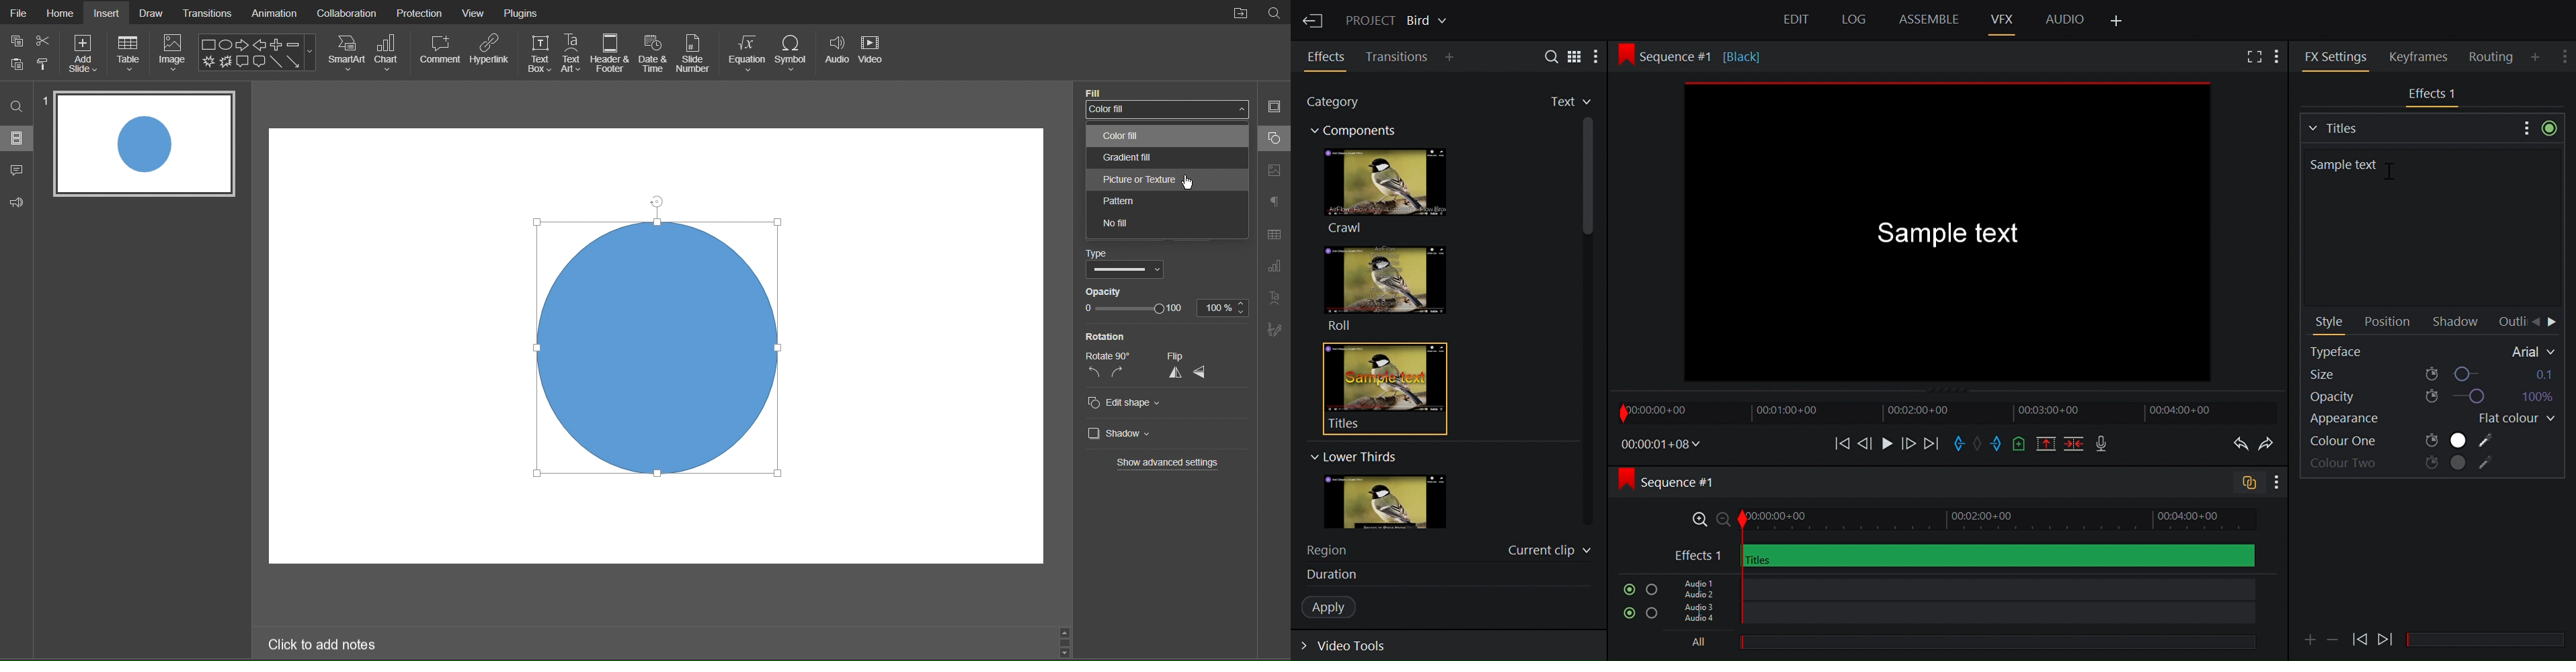  Describe the element at coordinates (17, 170) in the screenshot. I see `Comments` at that location.